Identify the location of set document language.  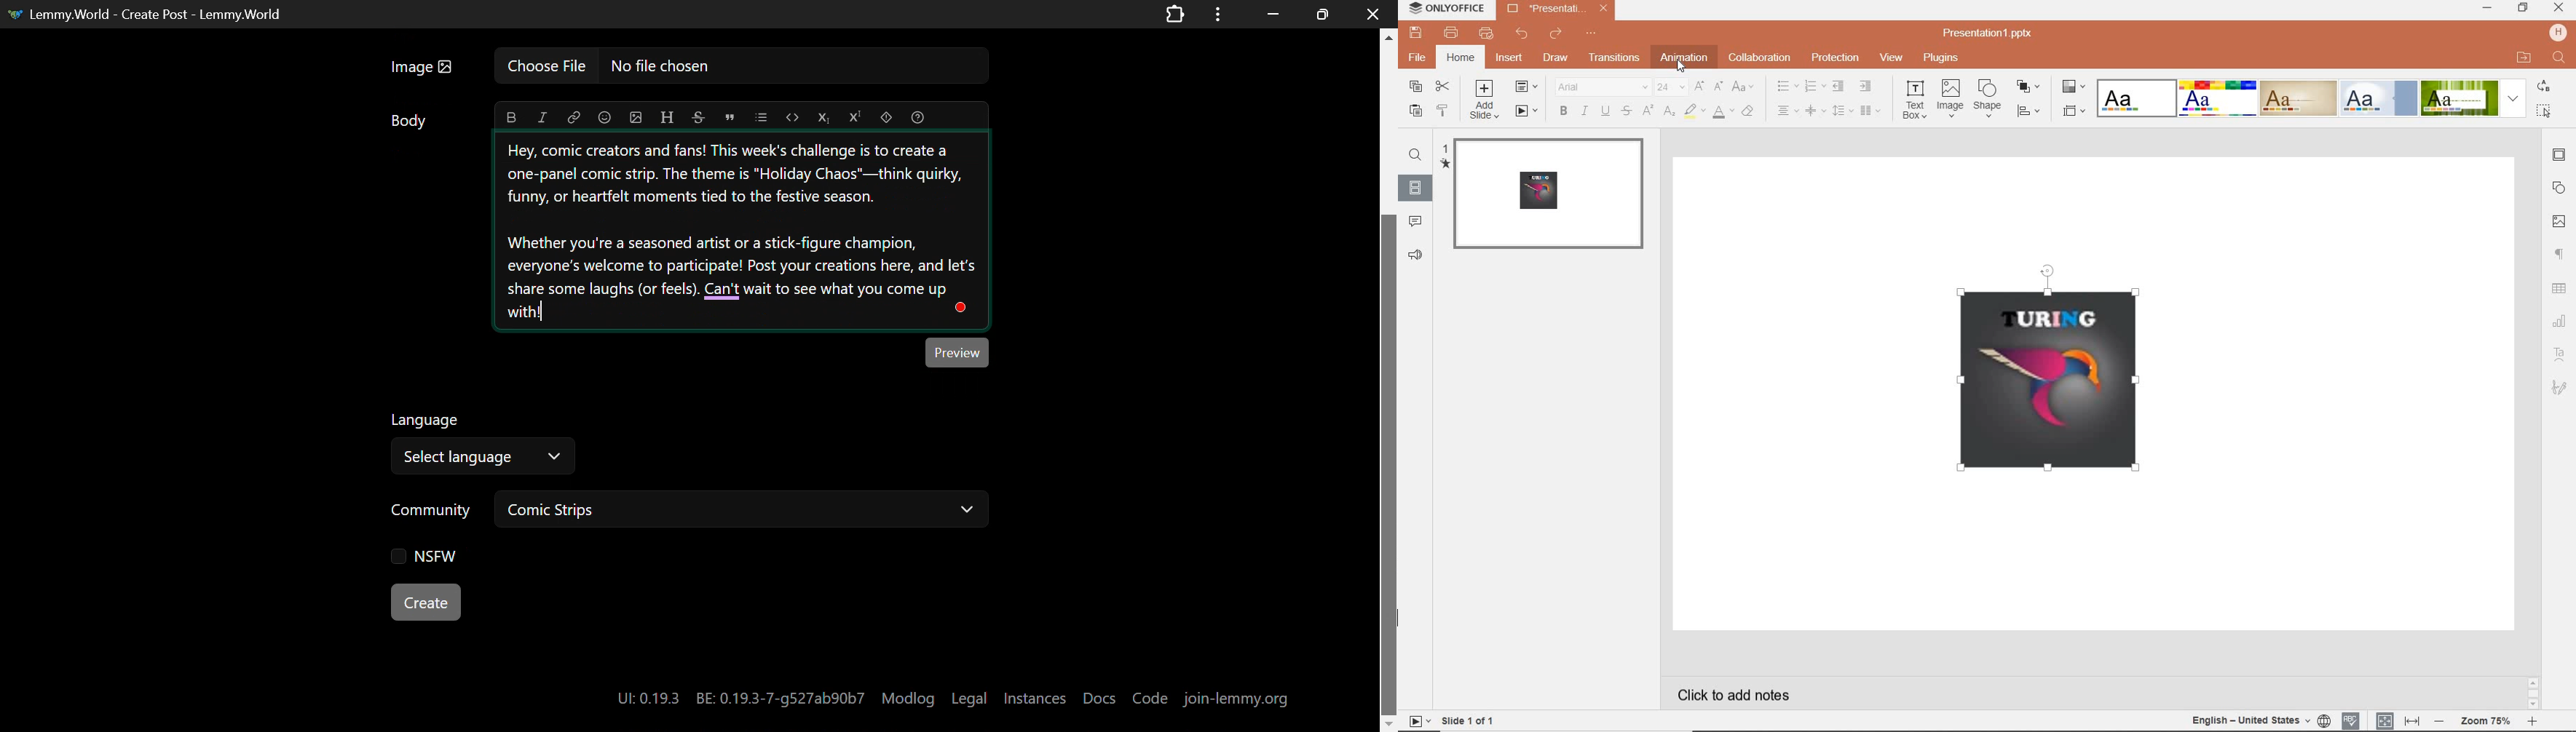
(2325, 720).